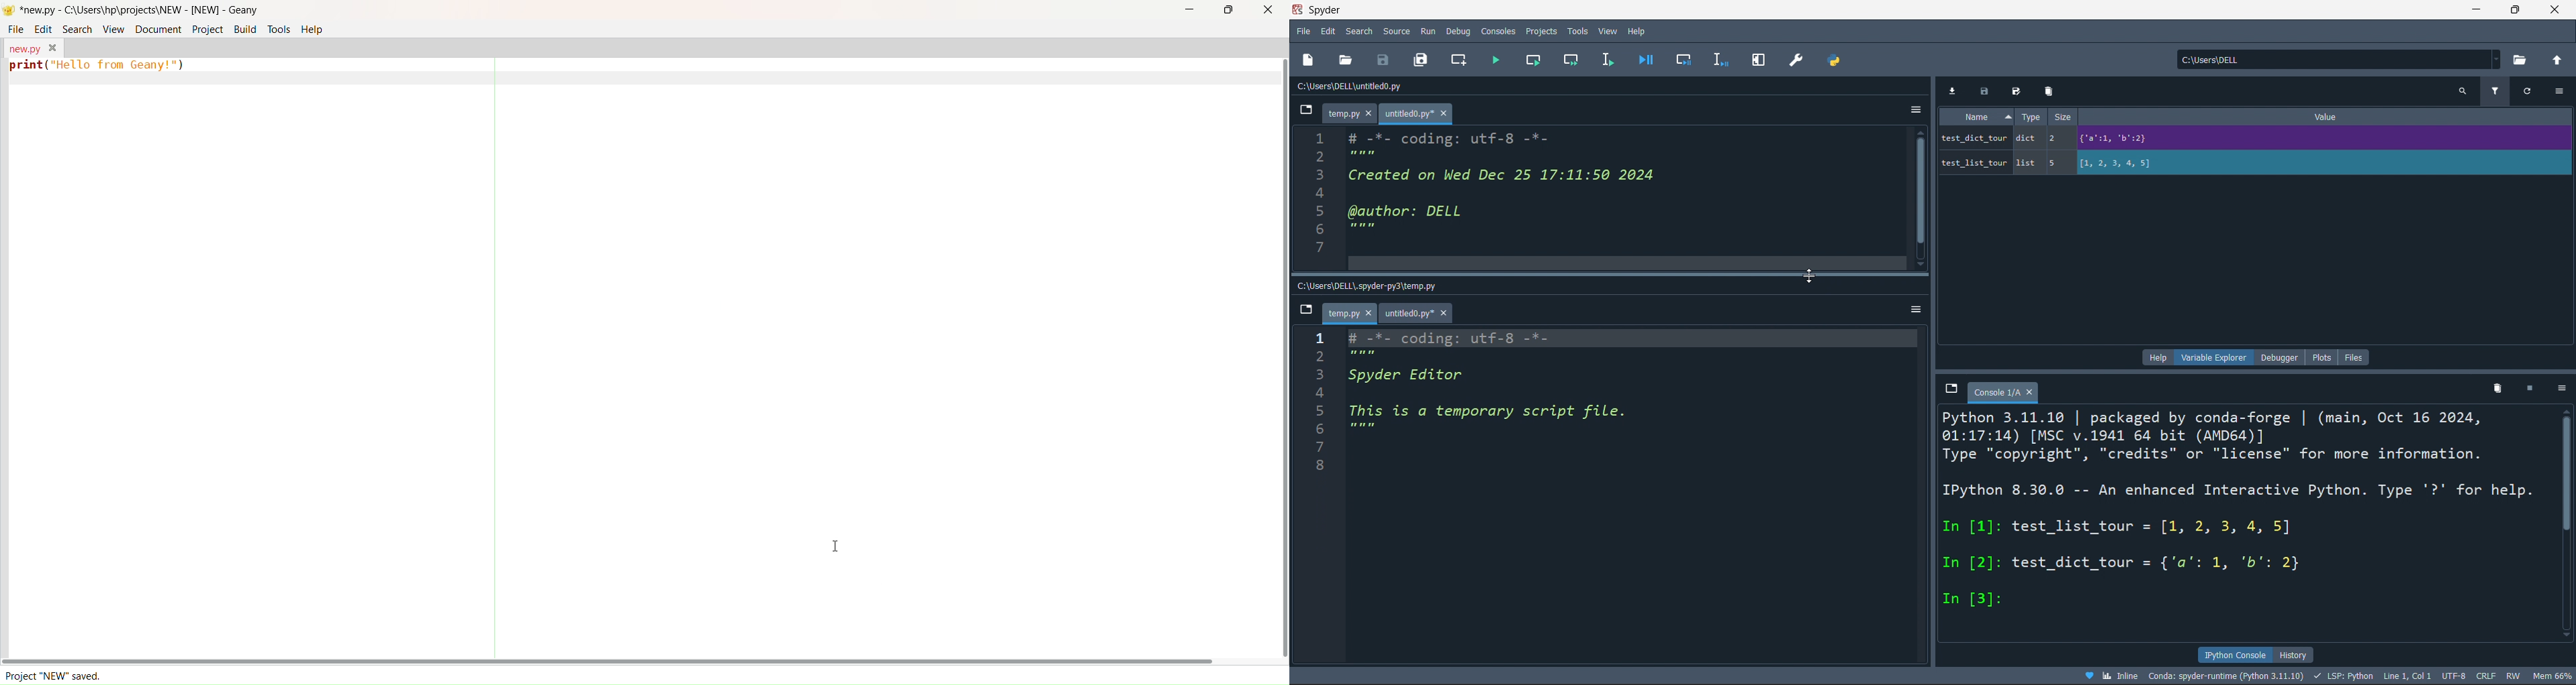  Describe the element at coordinates (206, 29) in the screenshot. I see `project` at that location.